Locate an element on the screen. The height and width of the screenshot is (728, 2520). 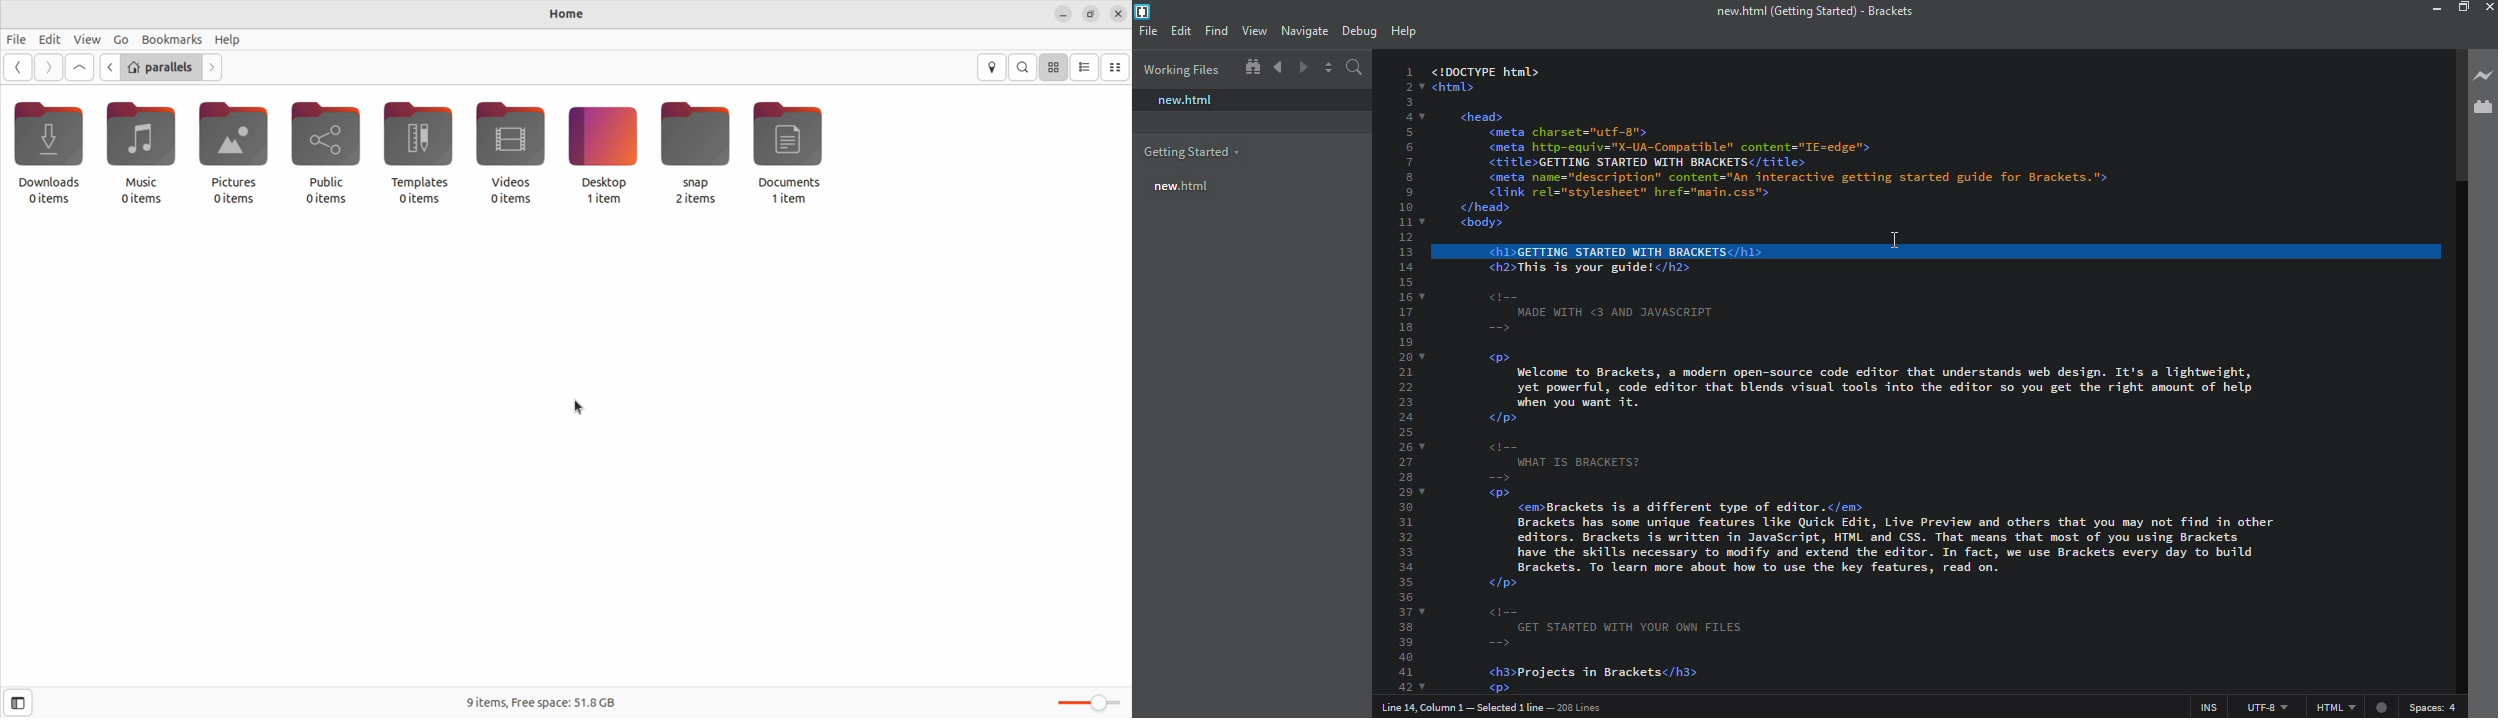
test code is located at coordinates (1858, 146).